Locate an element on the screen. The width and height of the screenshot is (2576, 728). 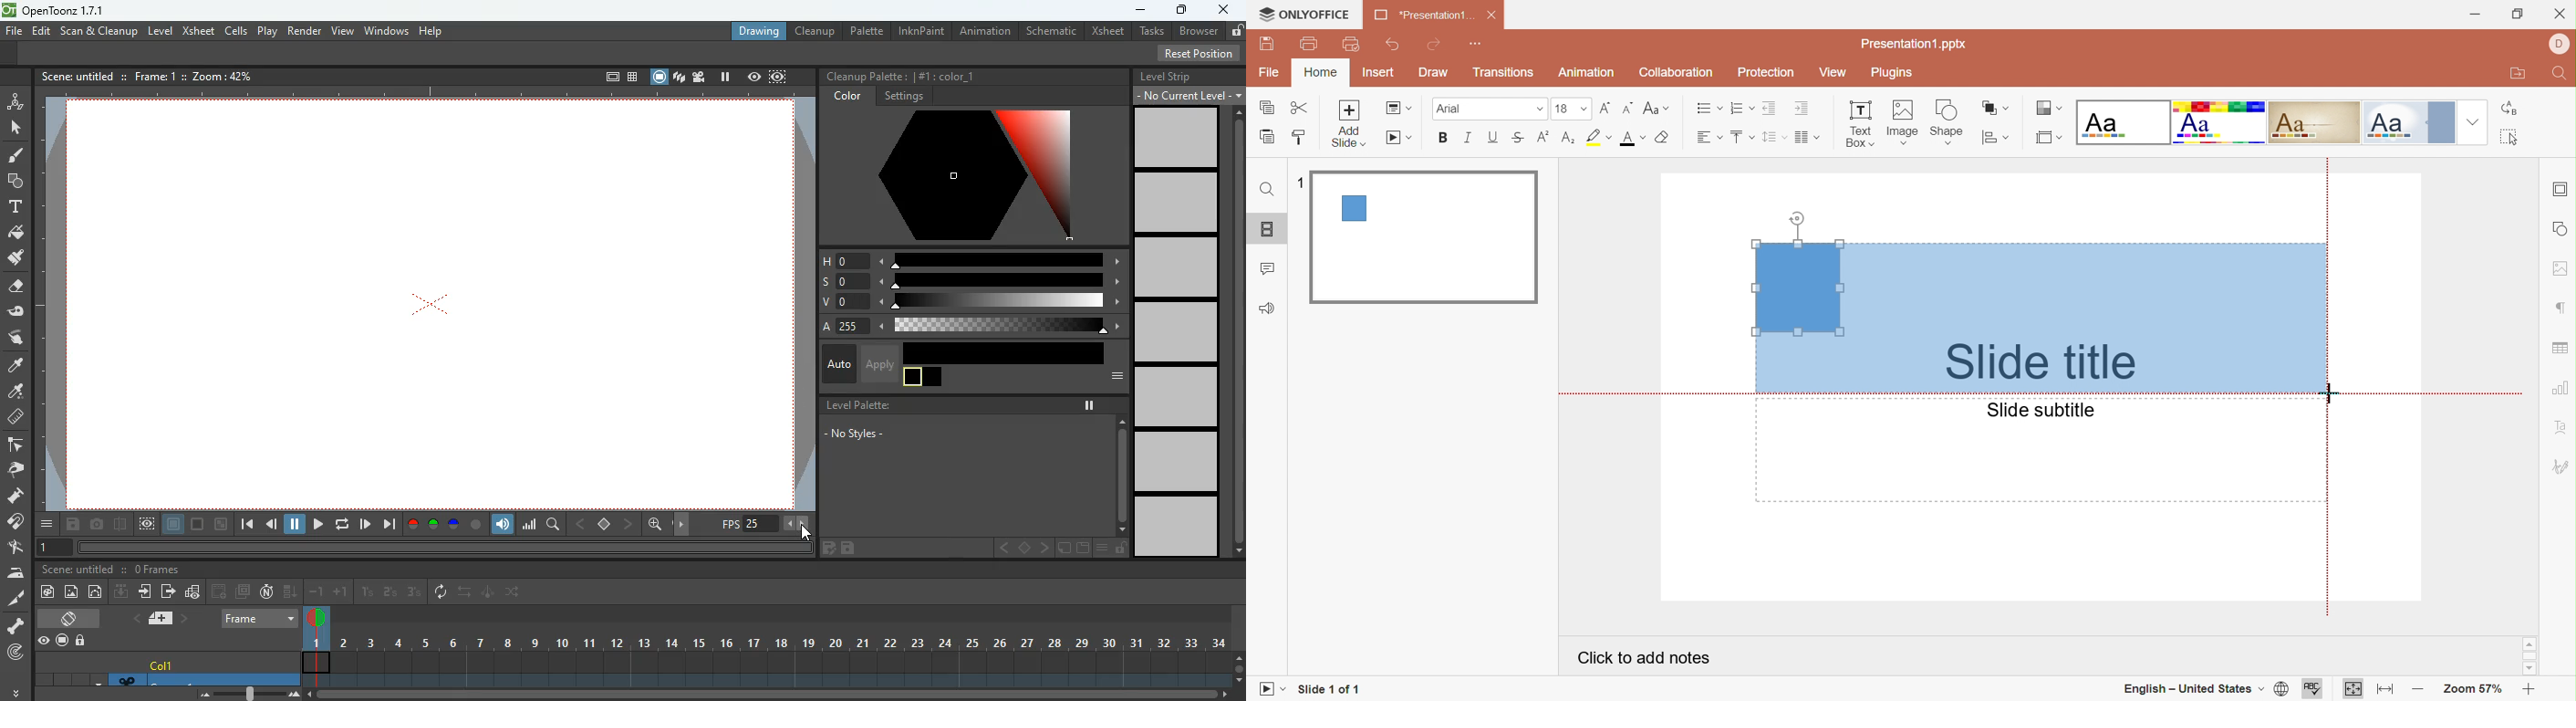
color is located at coordinates (16, 364).